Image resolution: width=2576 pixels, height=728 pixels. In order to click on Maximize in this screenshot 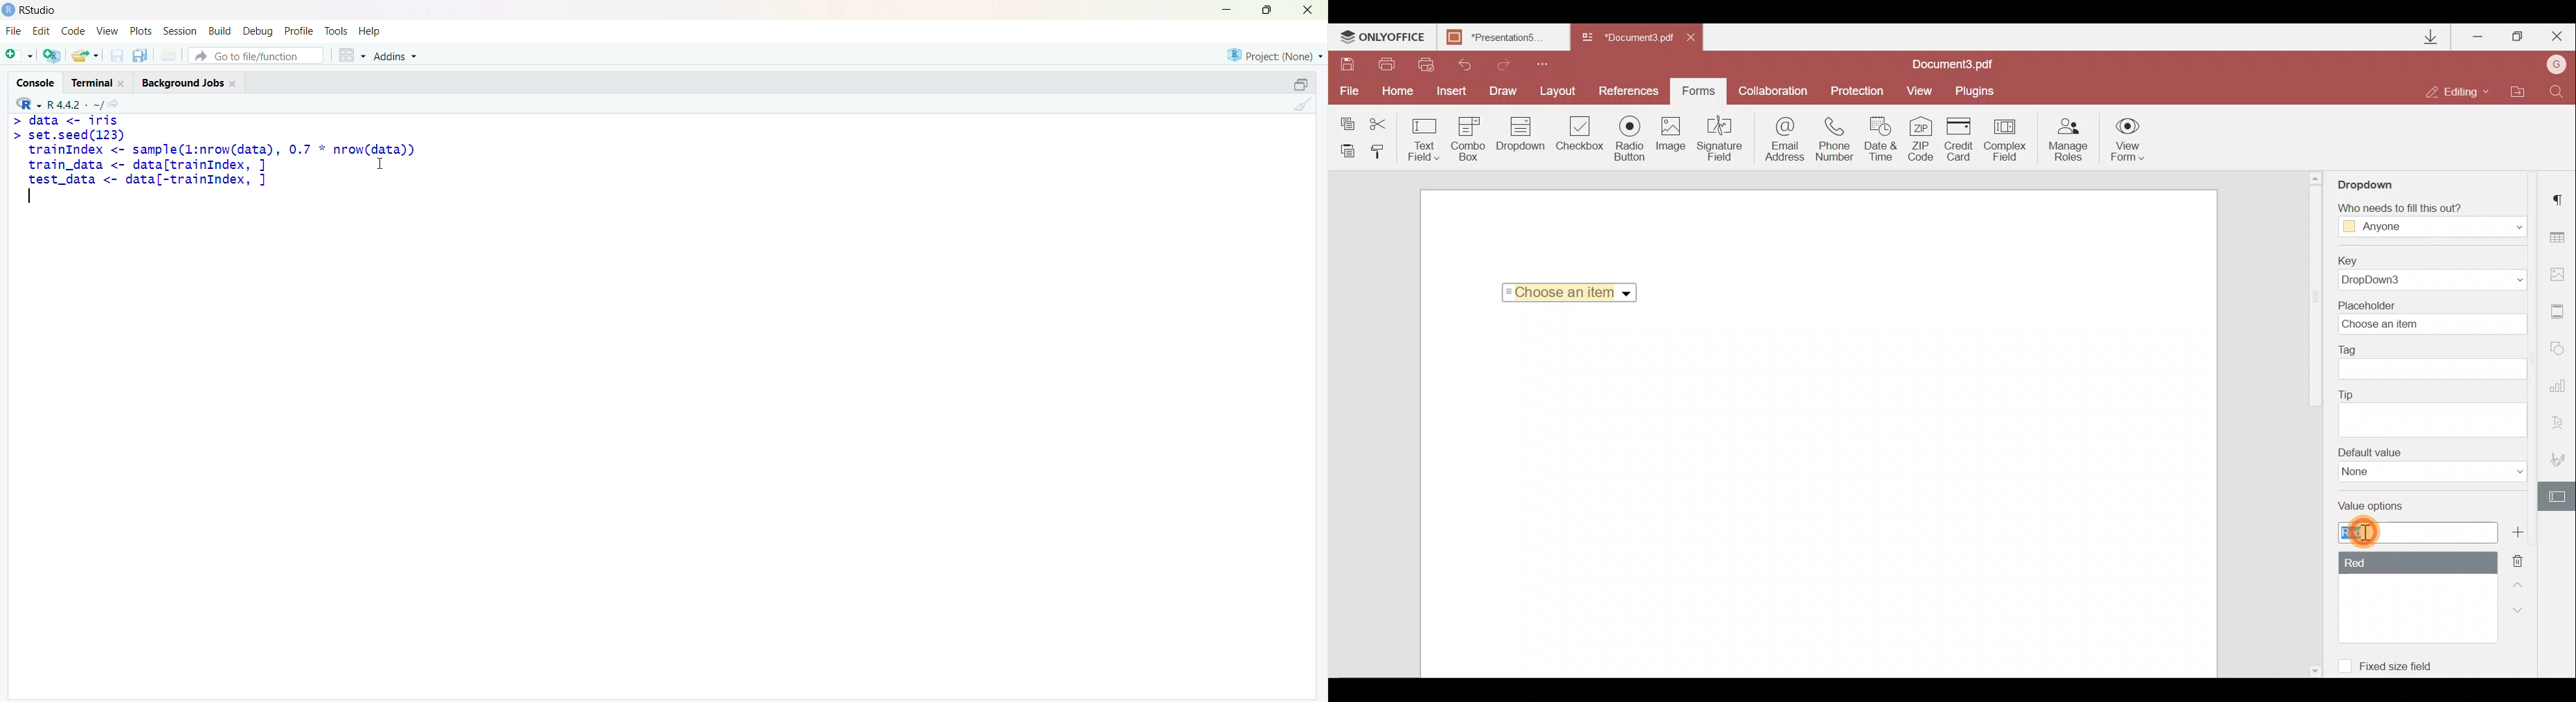, I will do `click(1266, 10)`.